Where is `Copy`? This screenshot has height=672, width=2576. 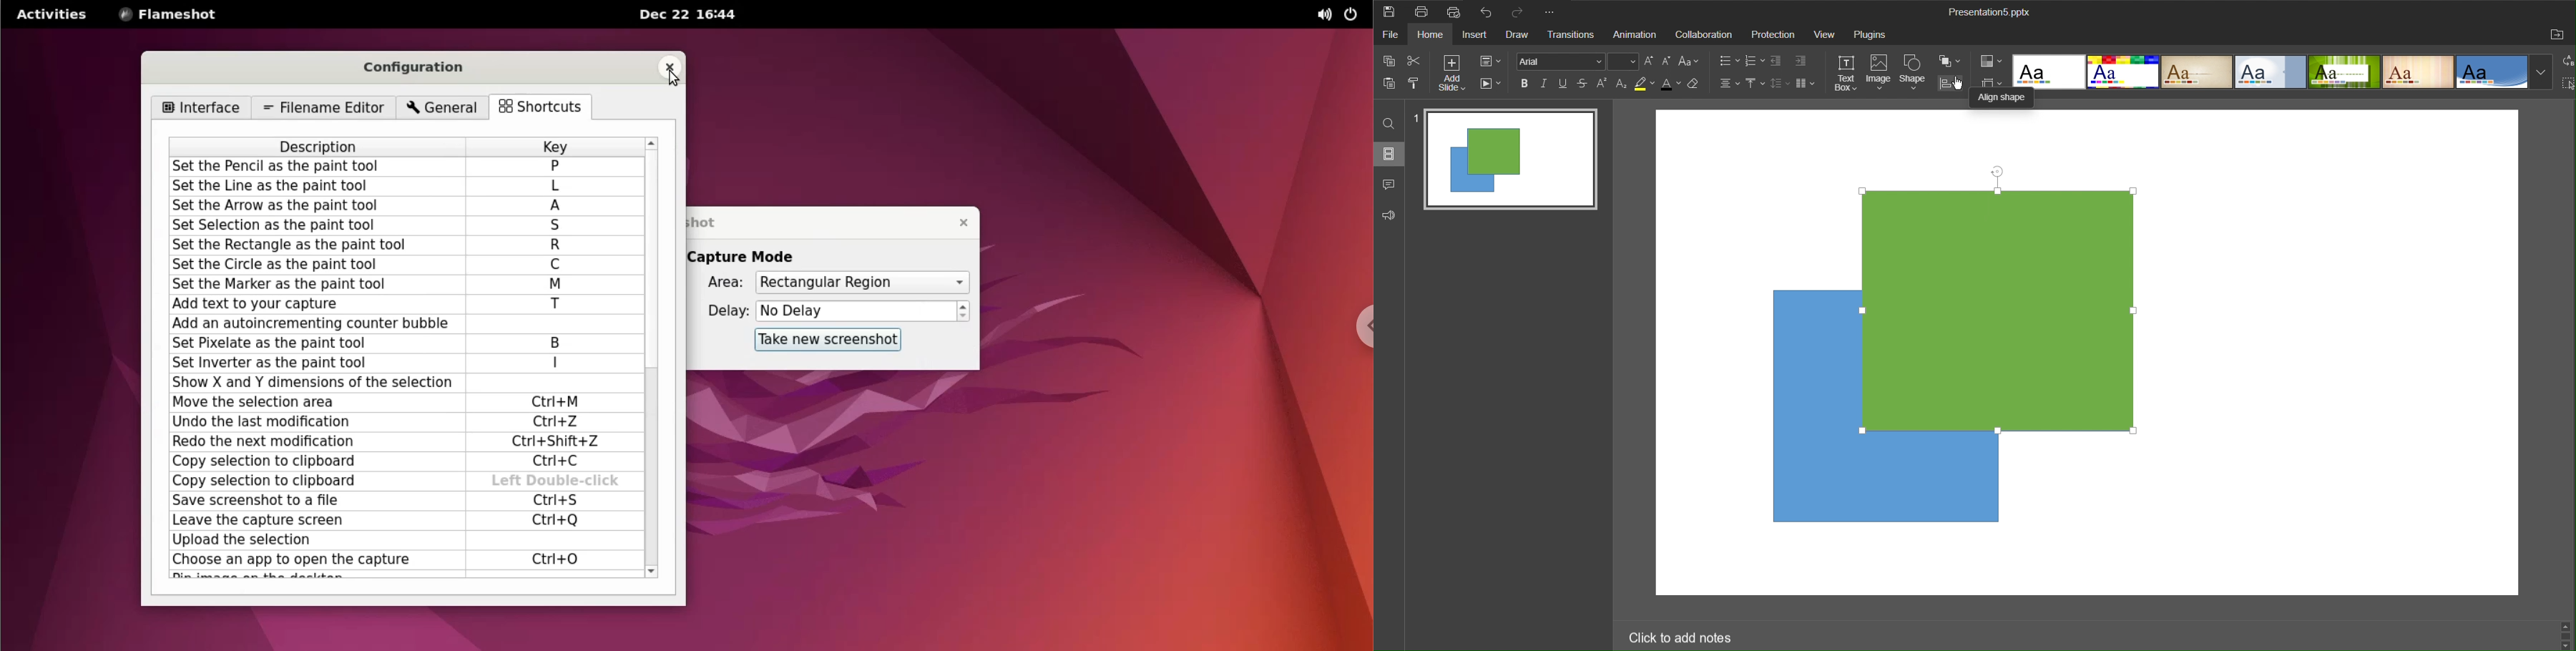 Copy is located at coordinates (1387, 60).